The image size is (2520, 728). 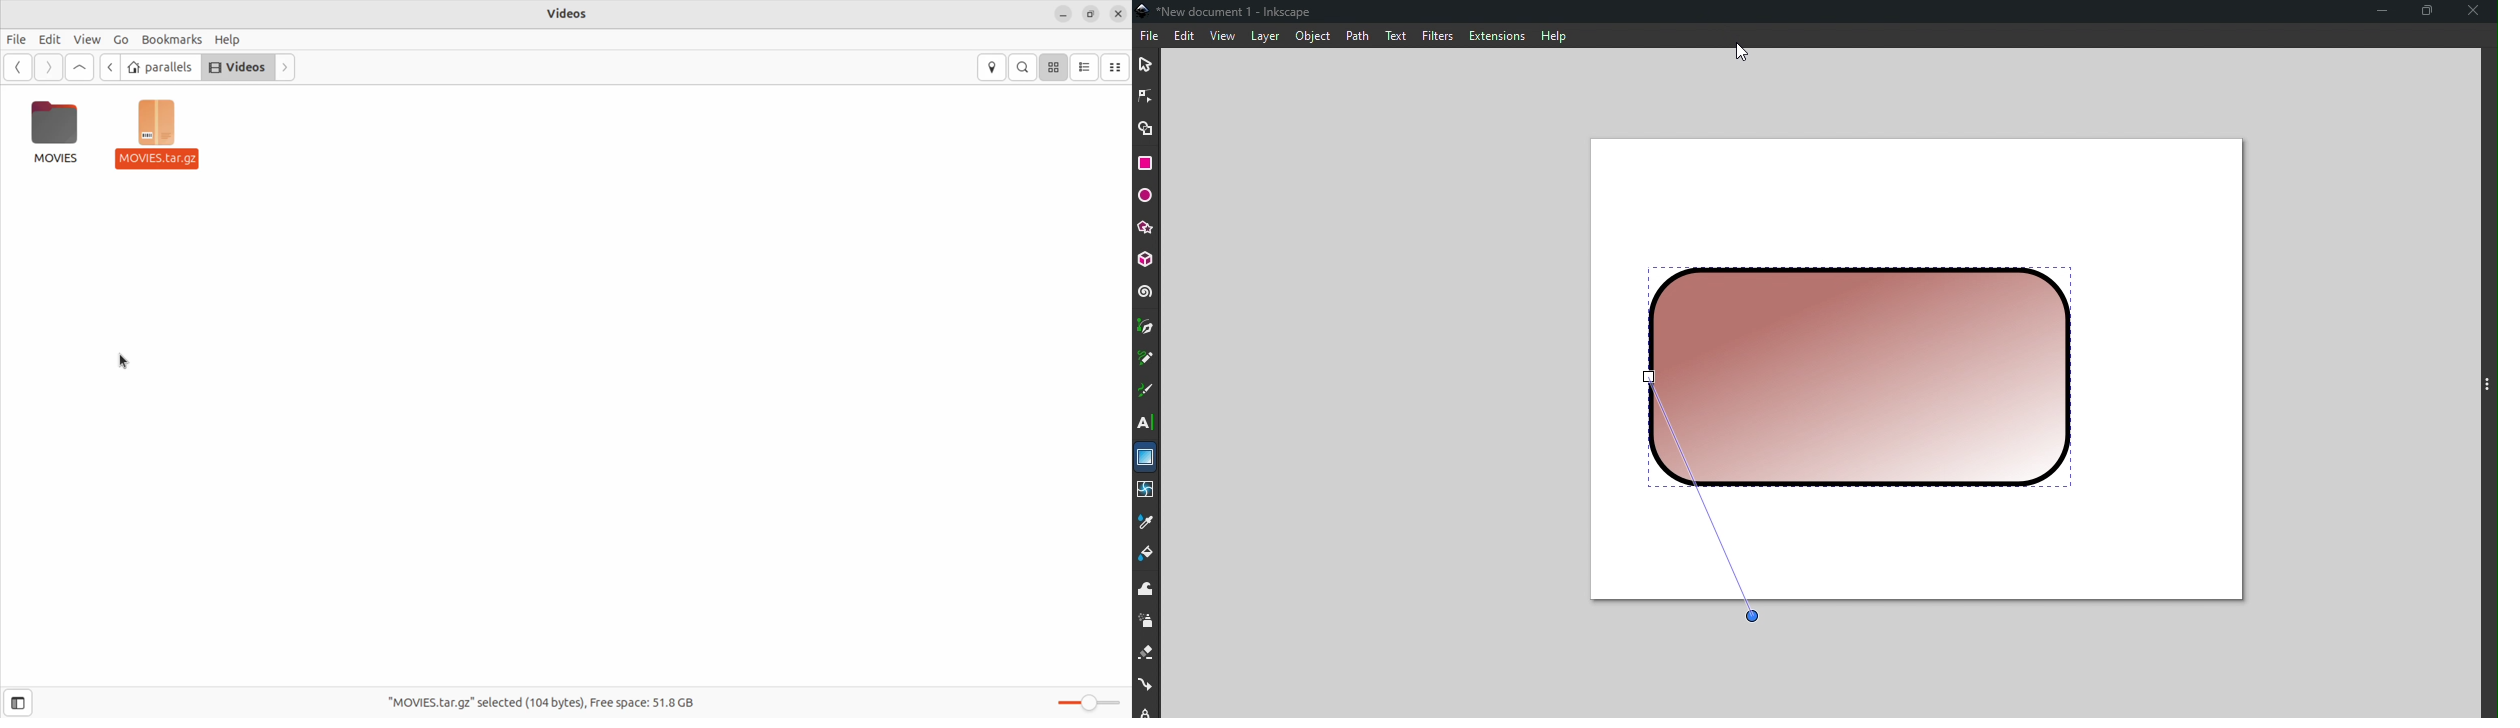 I want to click on toggle zoom bar, so click(x=1080, y=700).